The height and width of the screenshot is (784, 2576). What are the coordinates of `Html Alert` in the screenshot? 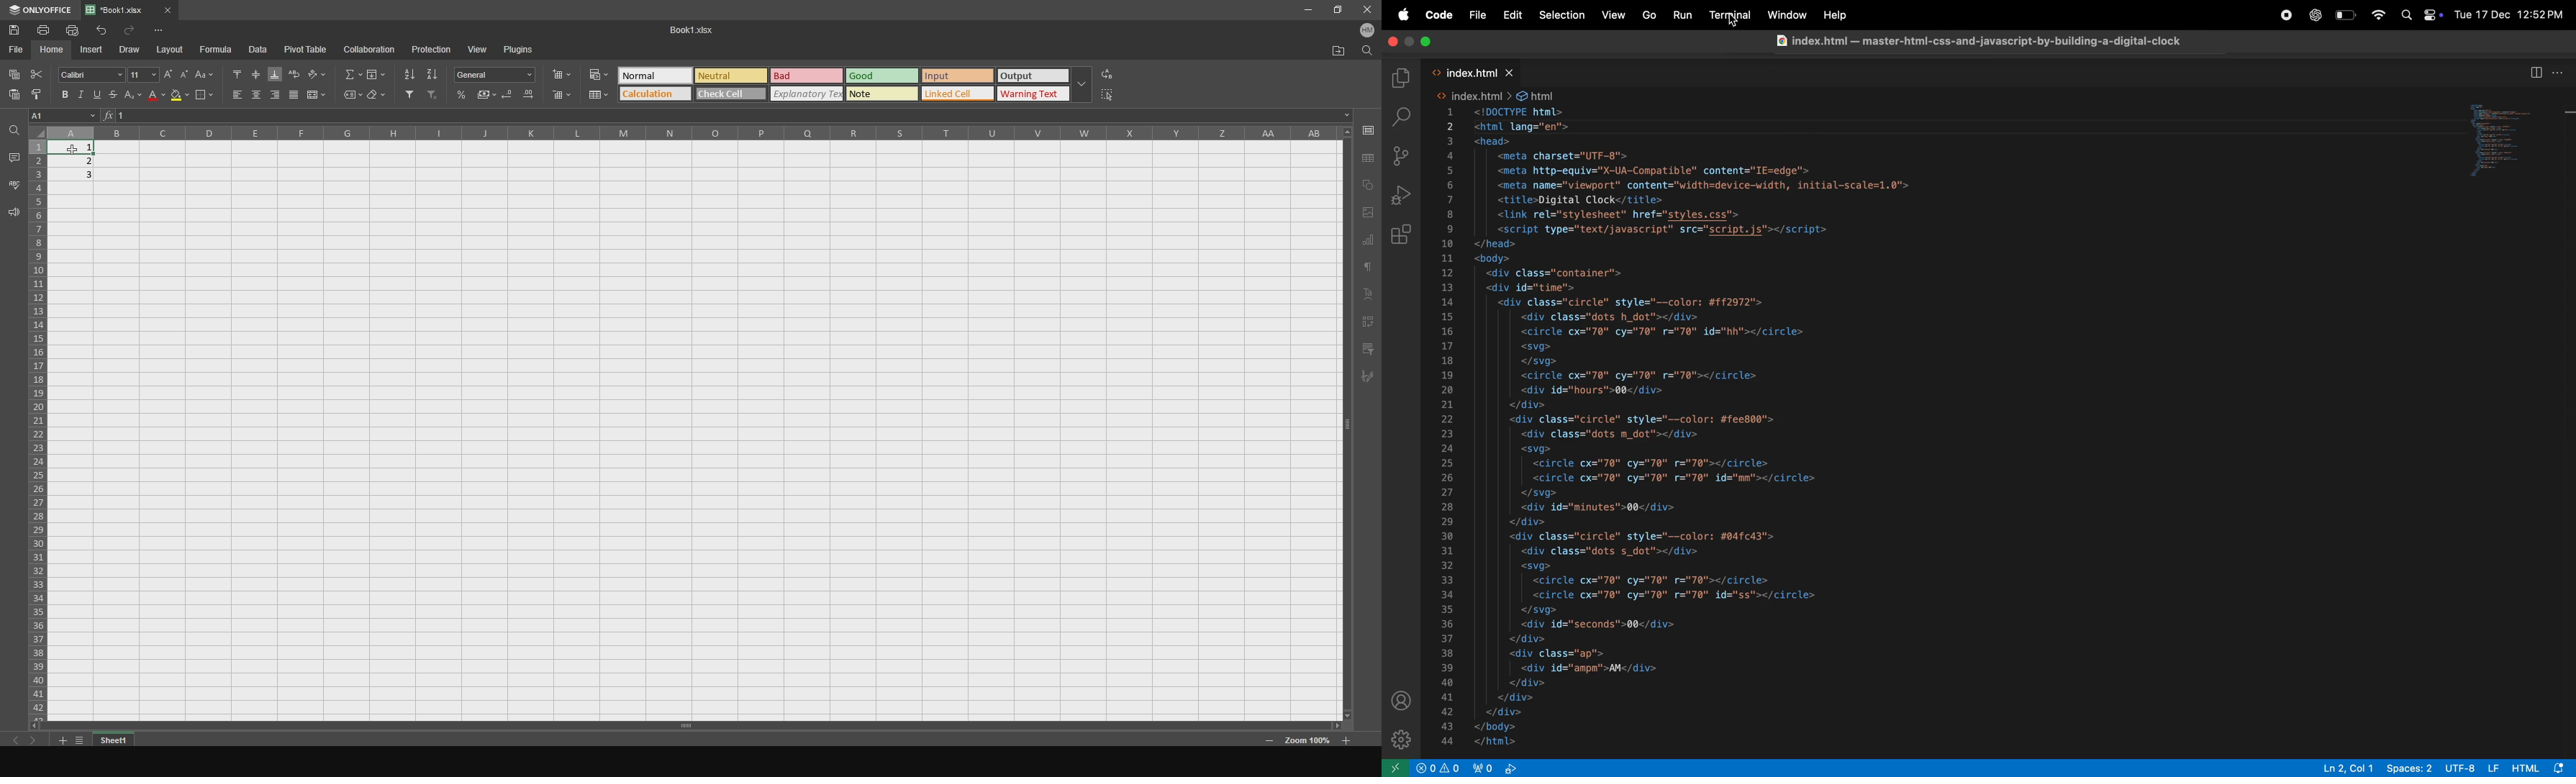 It's located at (2543, 768).